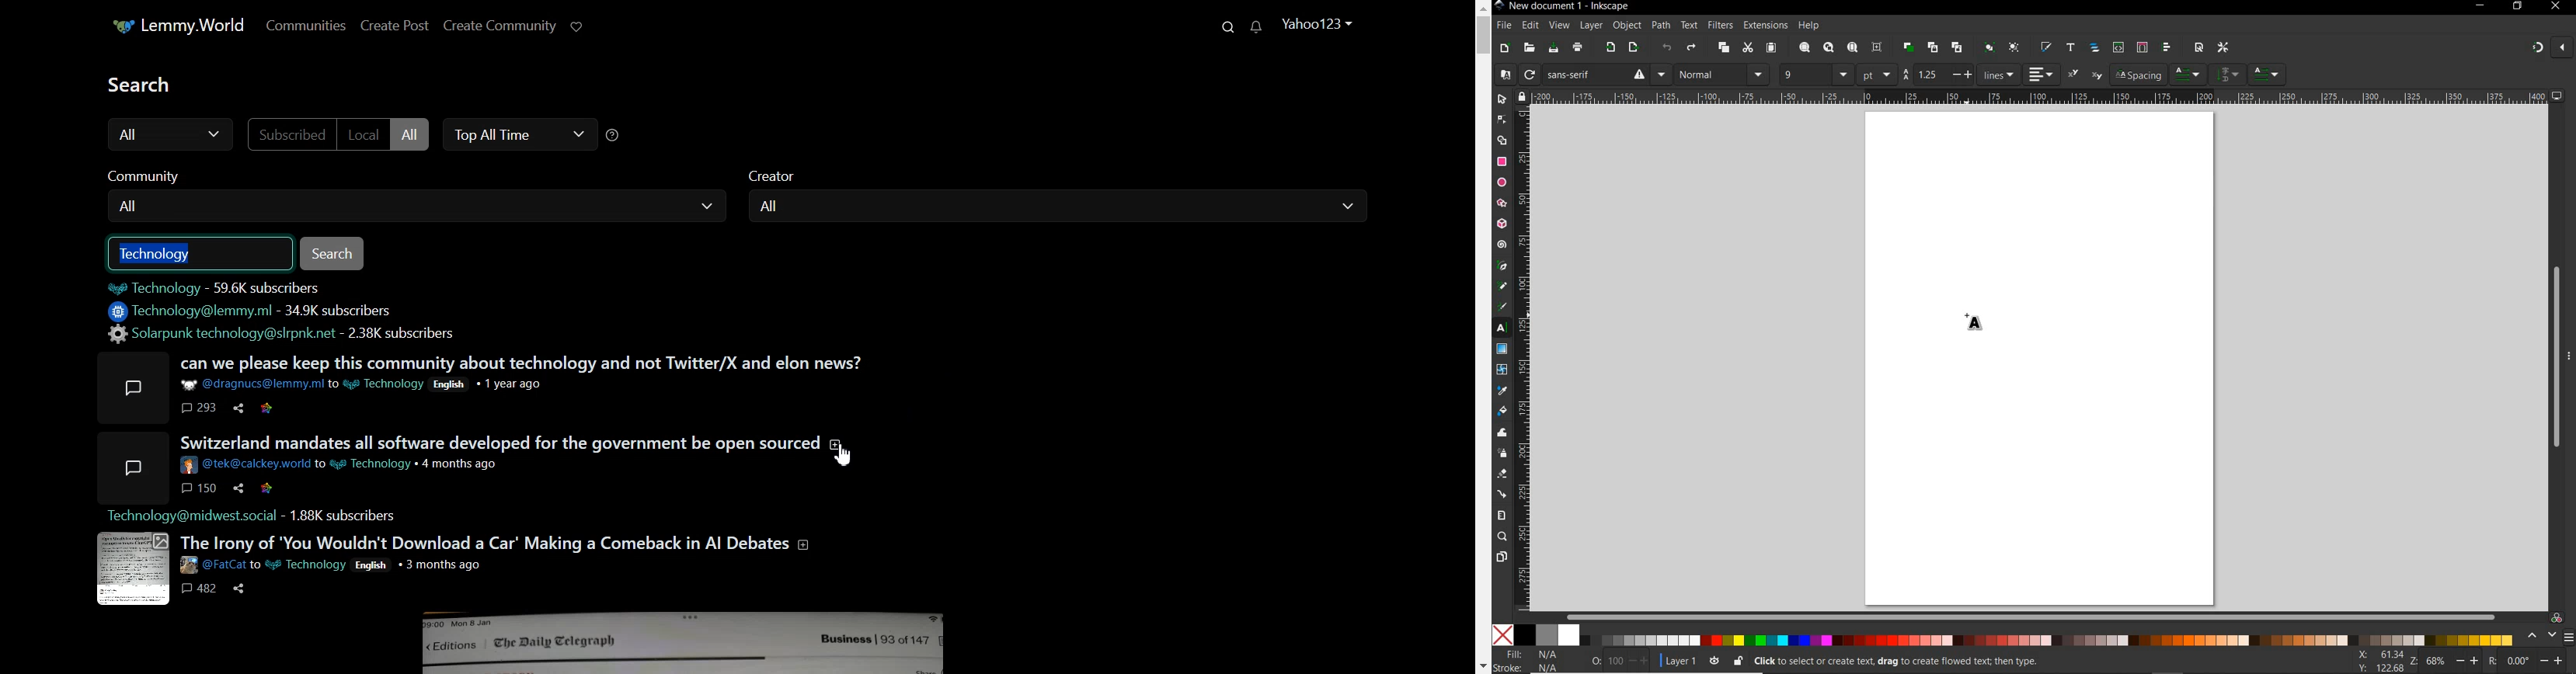  Describe the element at coordinates (222, 287) in the screenshot. I see `Technology - 59.6K subscribers` at that location.